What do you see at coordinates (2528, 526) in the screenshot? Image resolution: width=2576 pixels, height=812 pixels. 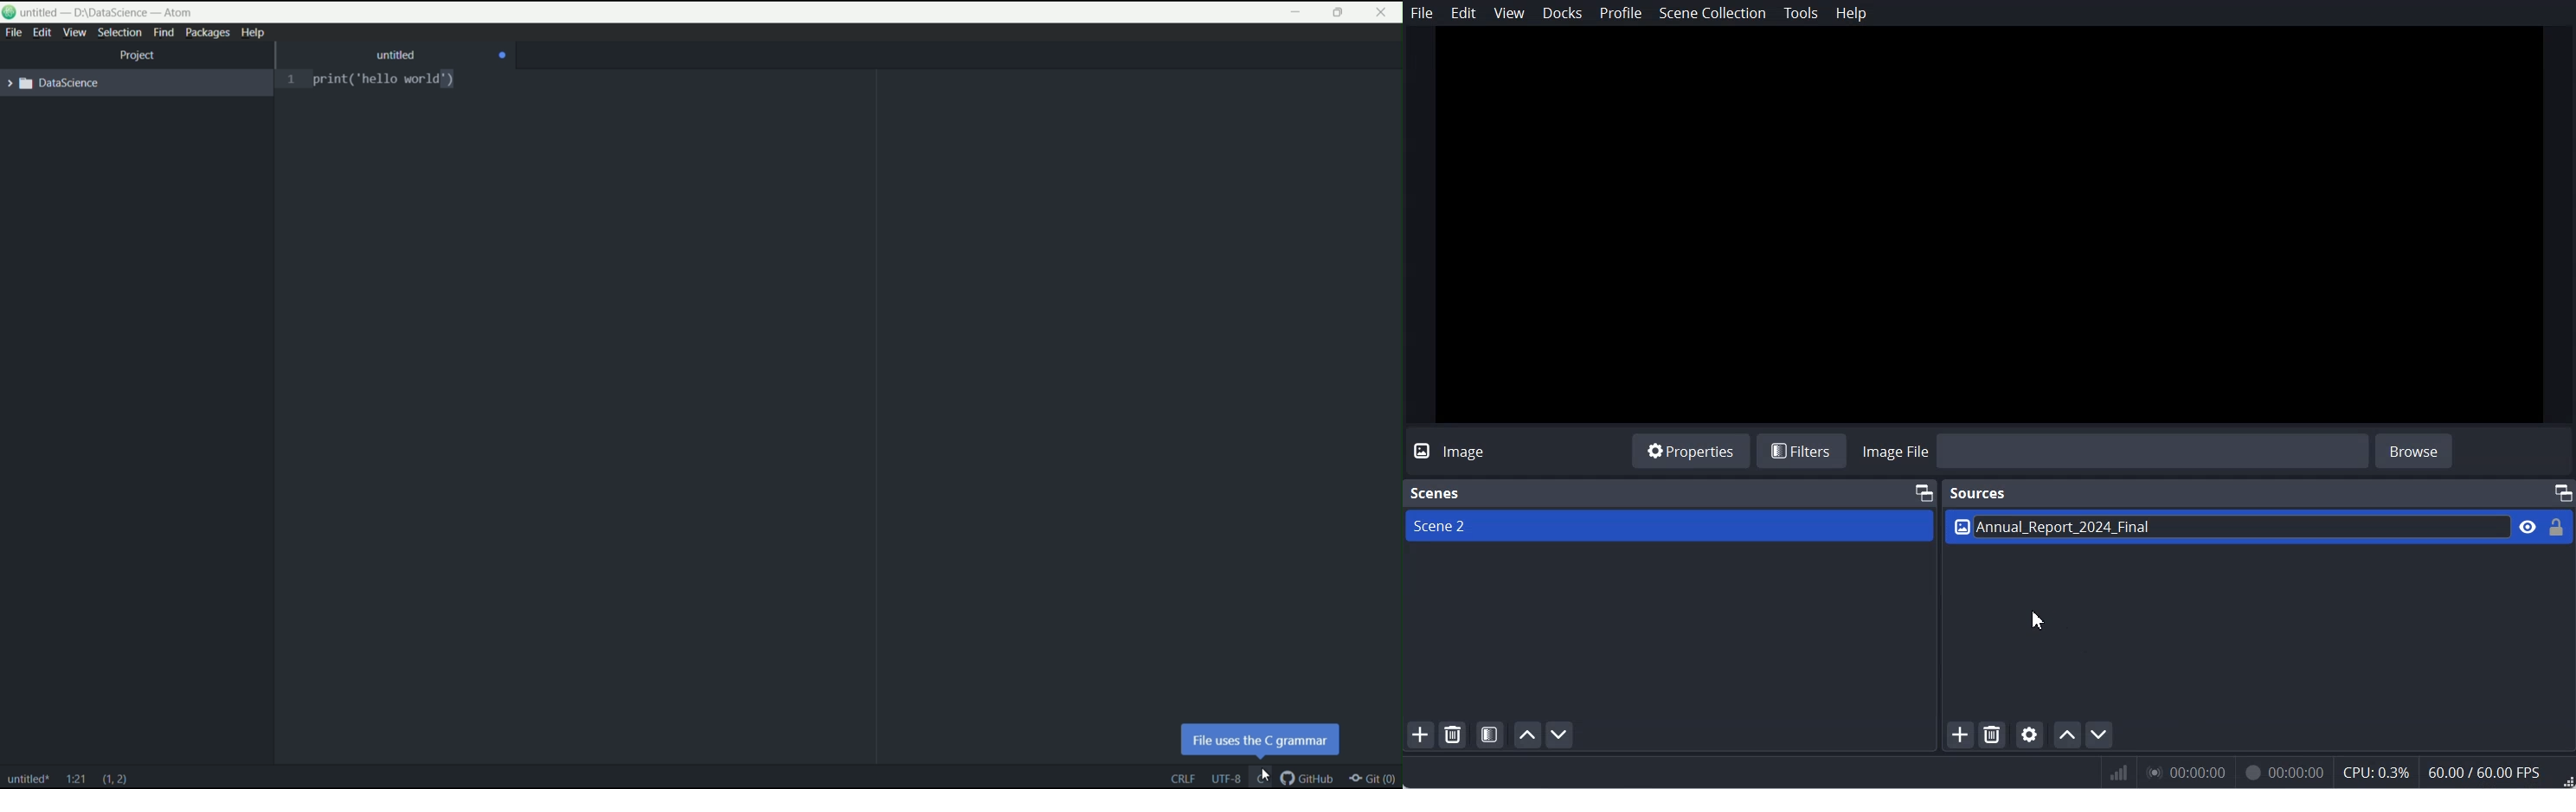 I see `Eye` at bounding box center [2528, 526].